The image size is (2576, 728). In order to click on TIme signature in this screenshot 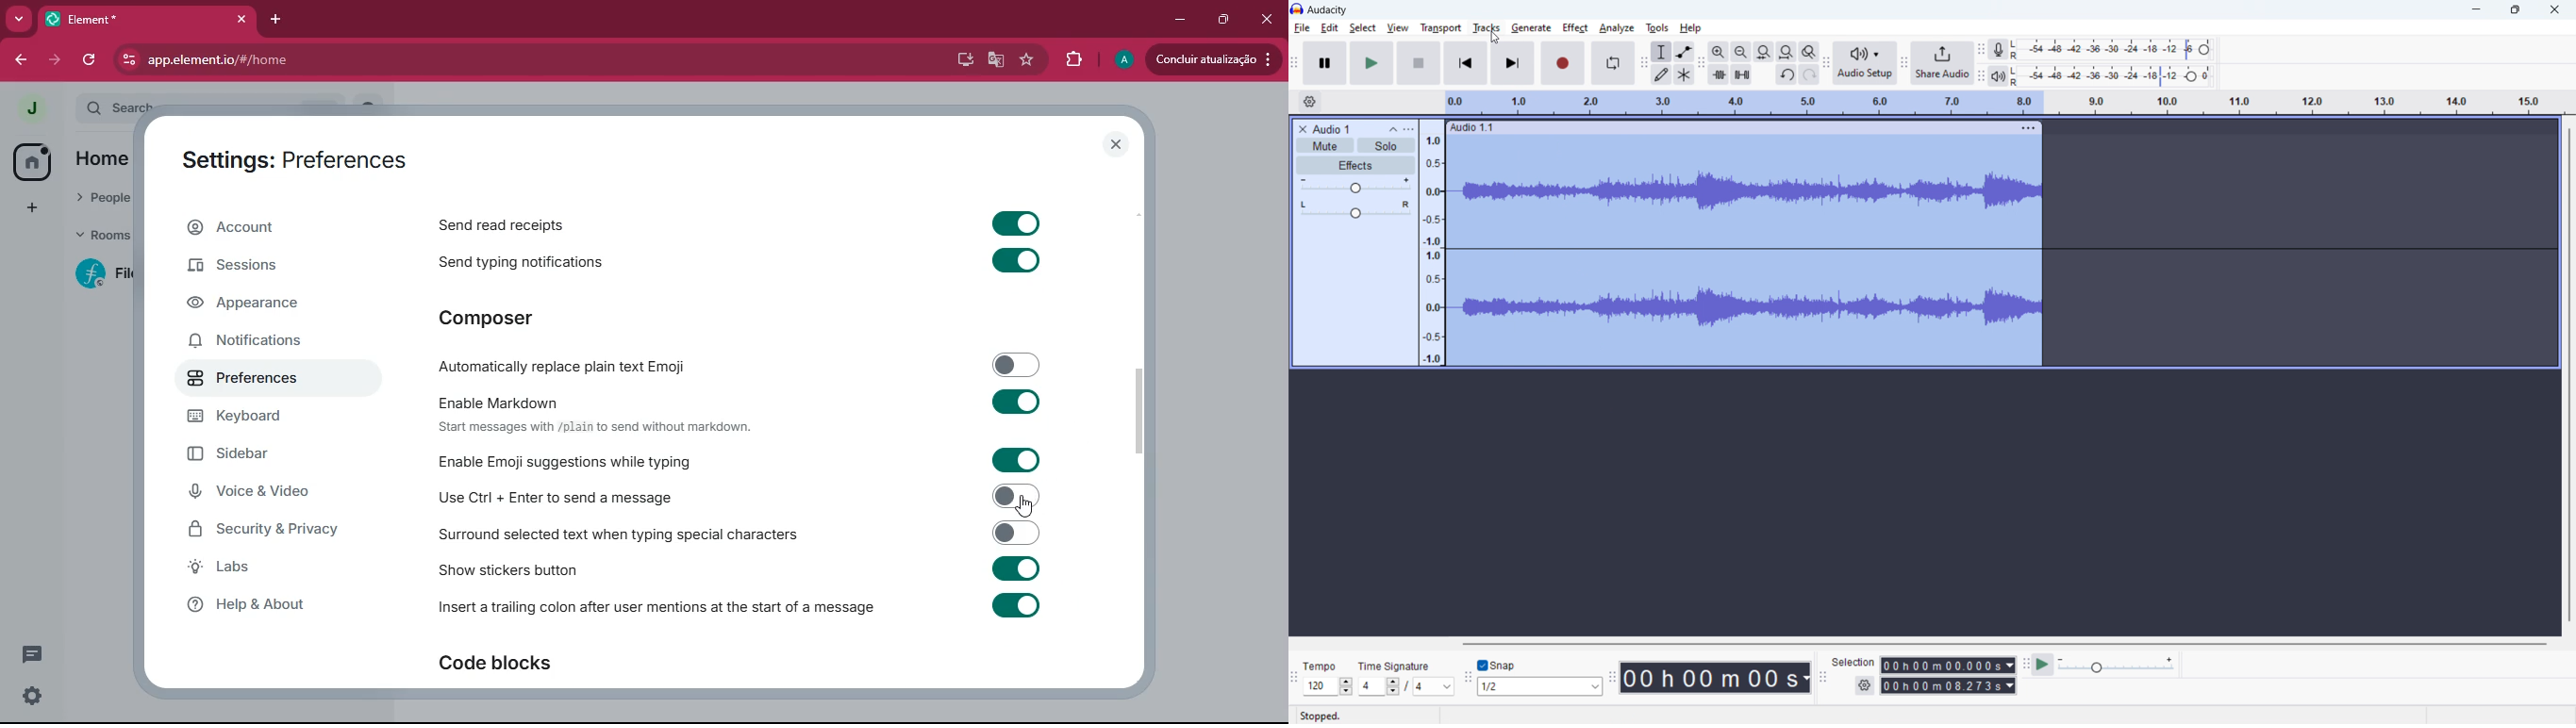, I will do `click(1396, 667)`.